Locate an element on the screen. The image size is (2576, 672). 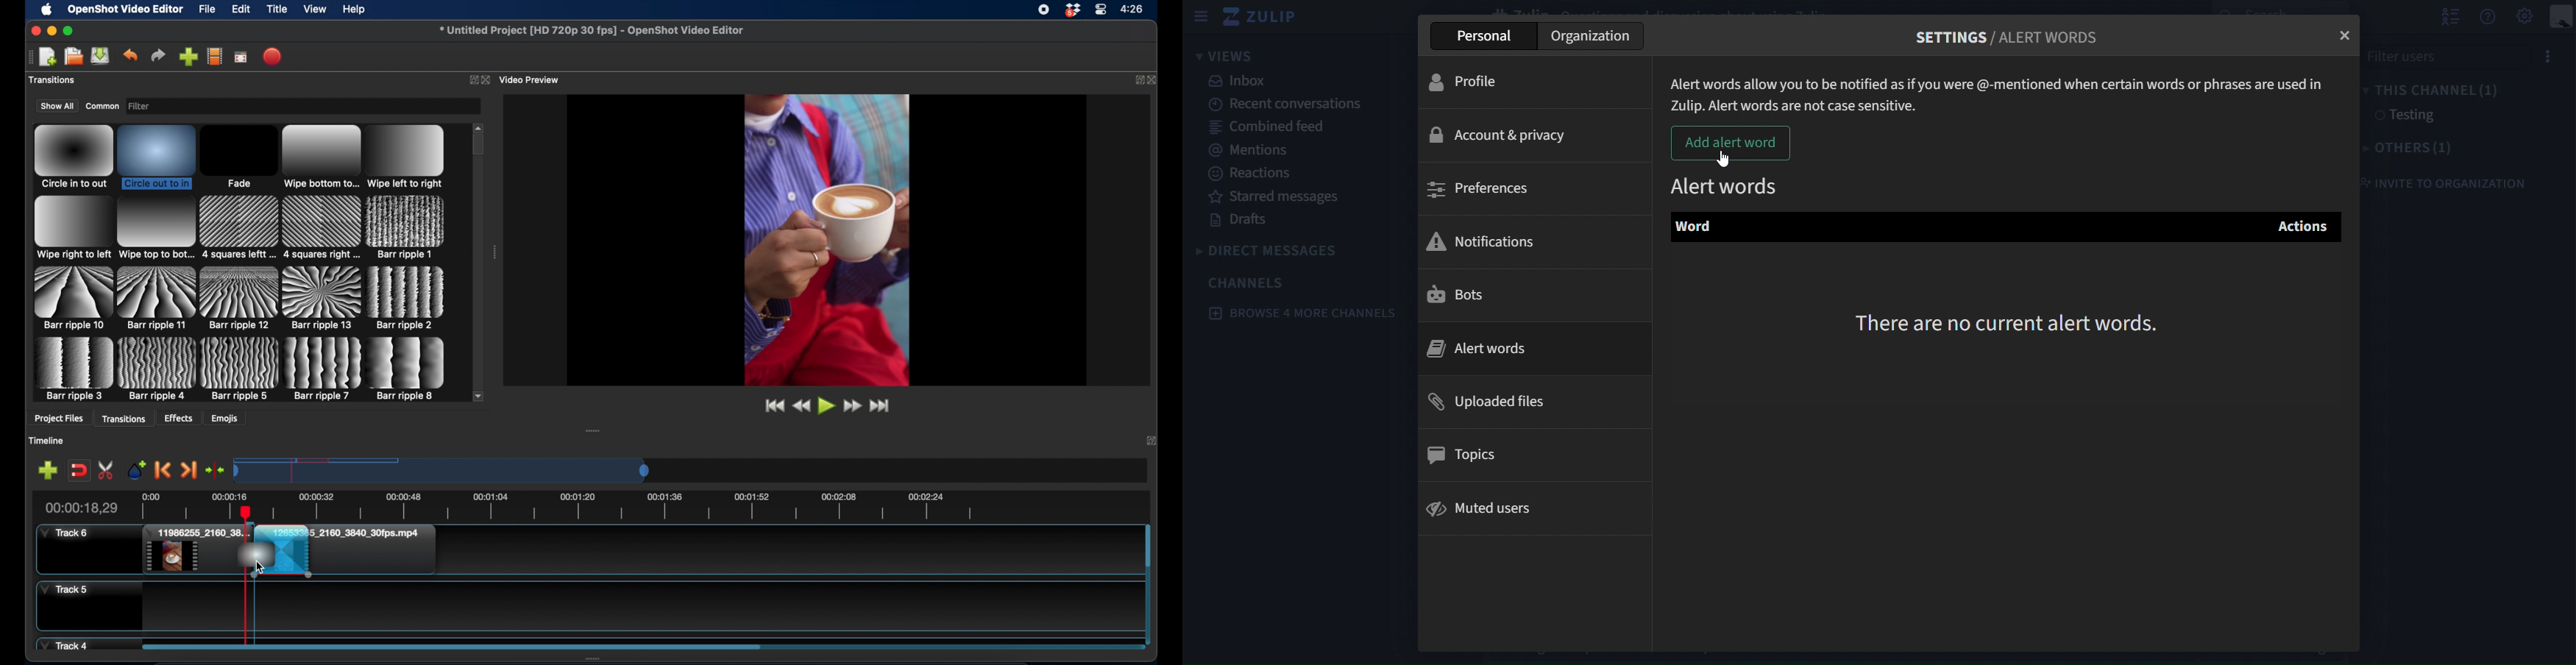
transition is located at coordinates (73, 157).